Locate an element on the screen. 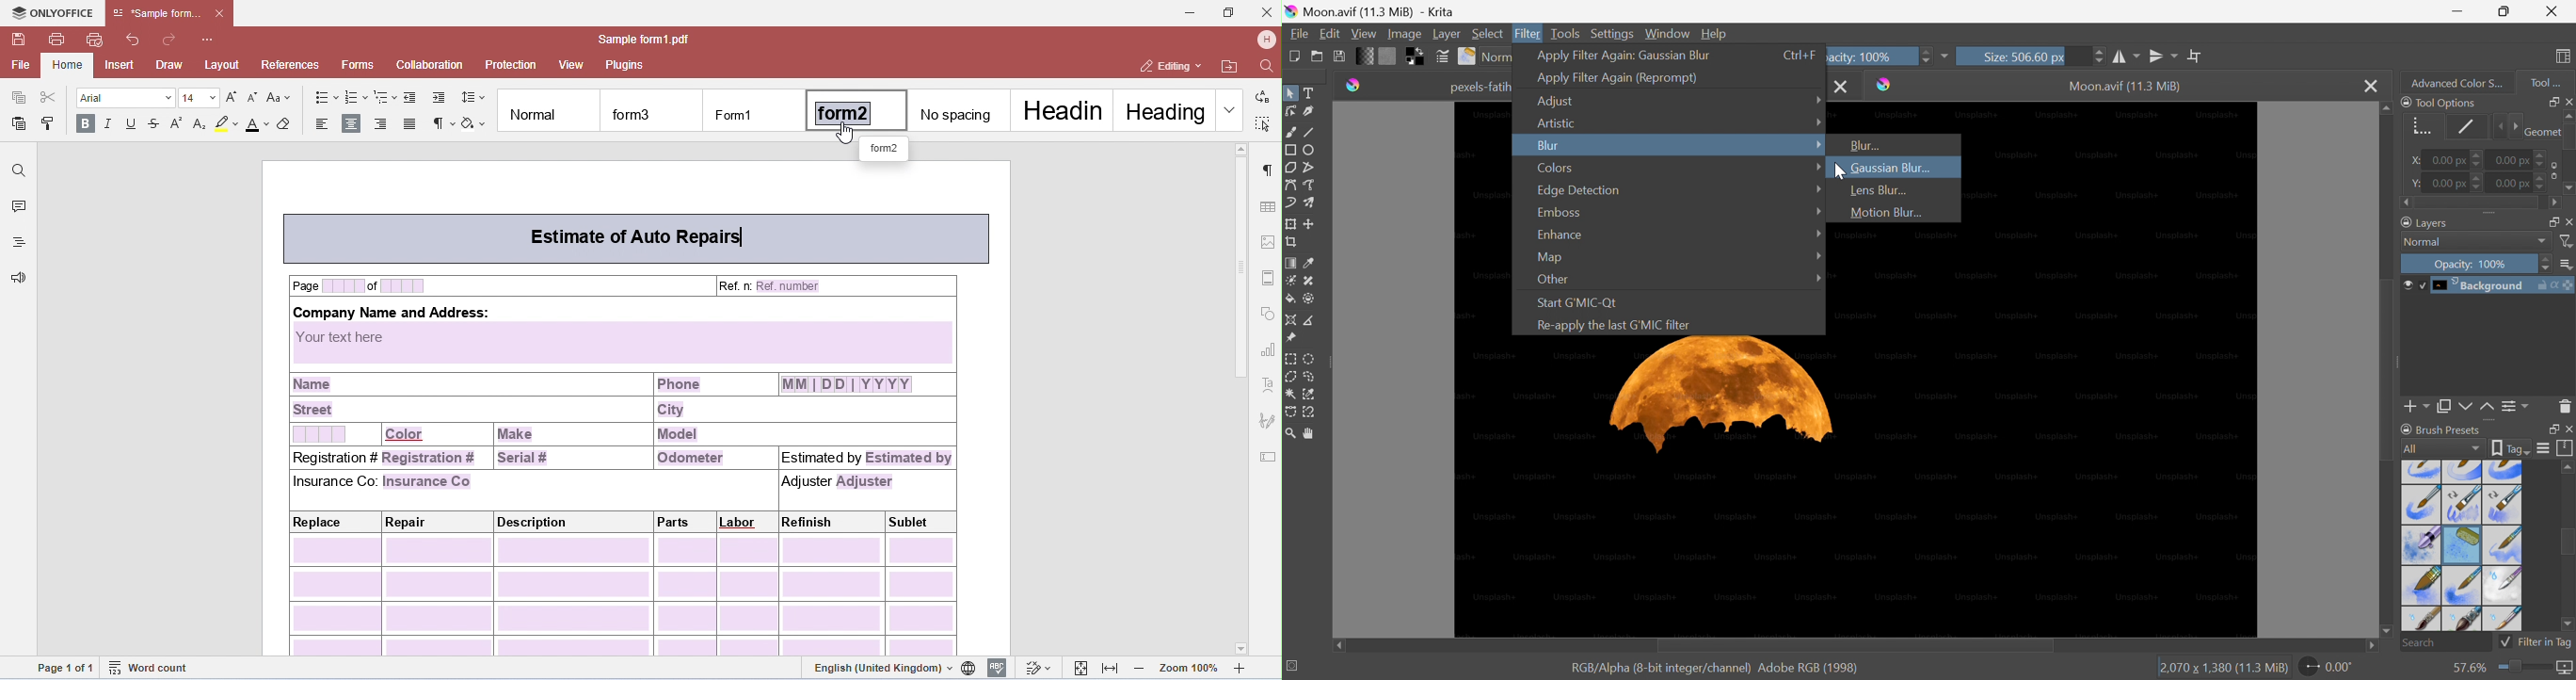 Image resolution: width=2576 pixels, height=700 pixels. 2,070×1,380 (11.3 MiB) is located at coordinates (2222, 669).